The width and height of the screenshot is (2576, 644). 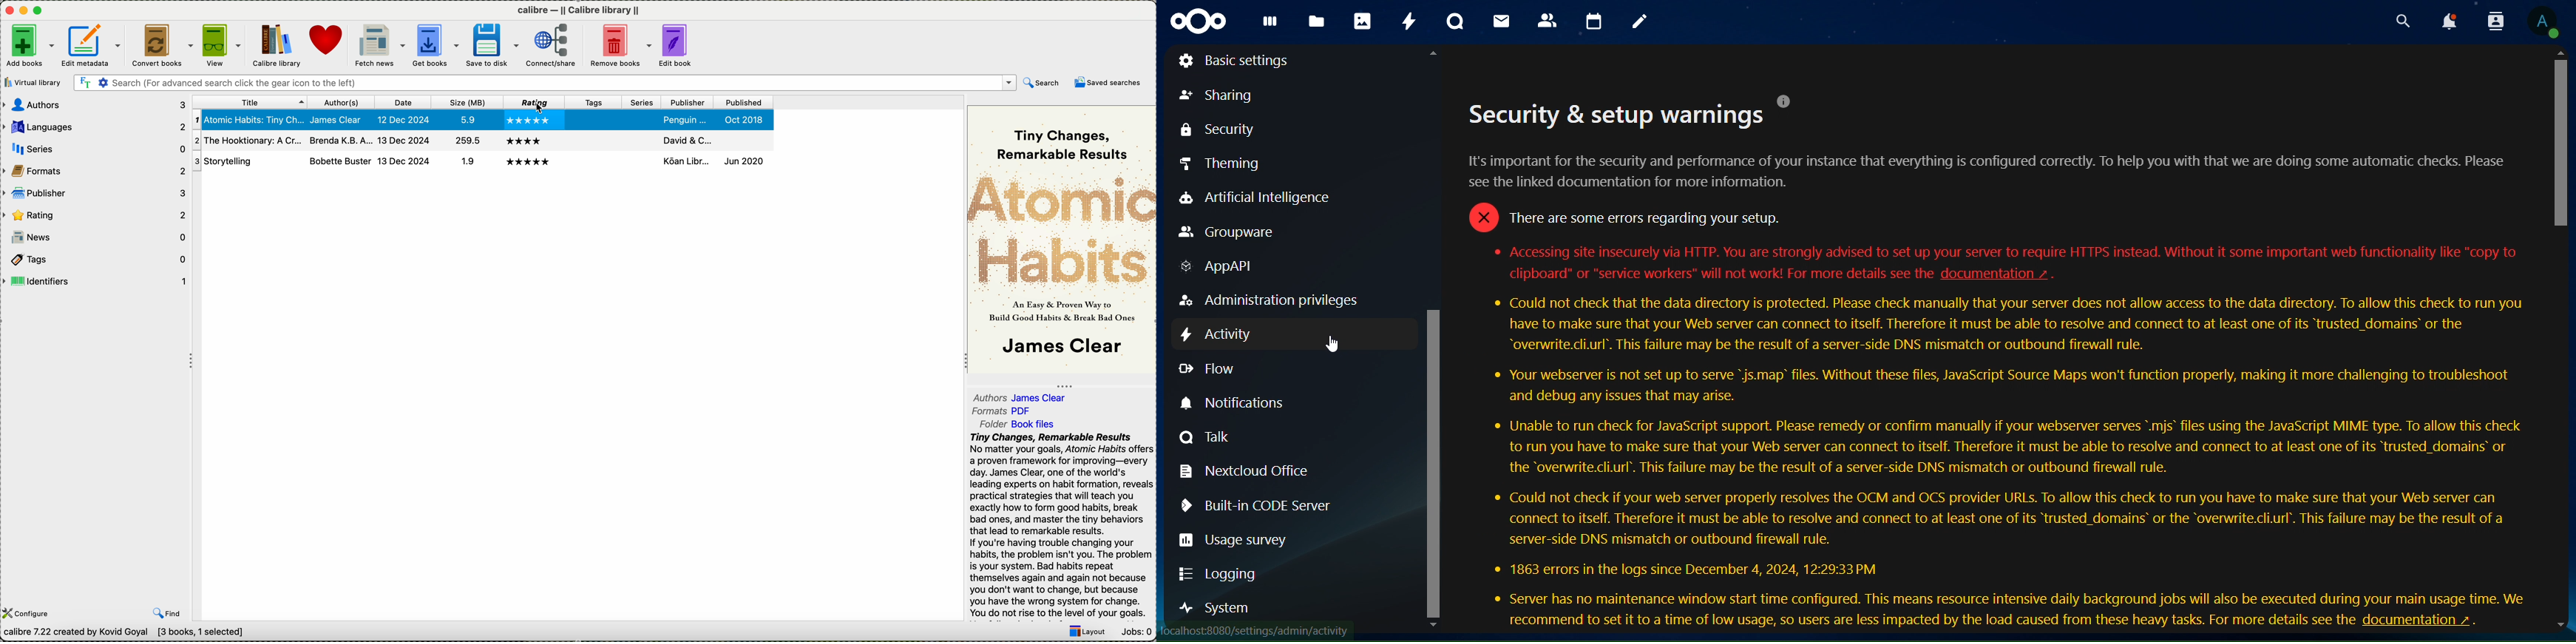 I want to click on rating, so click(x=95, y=214).